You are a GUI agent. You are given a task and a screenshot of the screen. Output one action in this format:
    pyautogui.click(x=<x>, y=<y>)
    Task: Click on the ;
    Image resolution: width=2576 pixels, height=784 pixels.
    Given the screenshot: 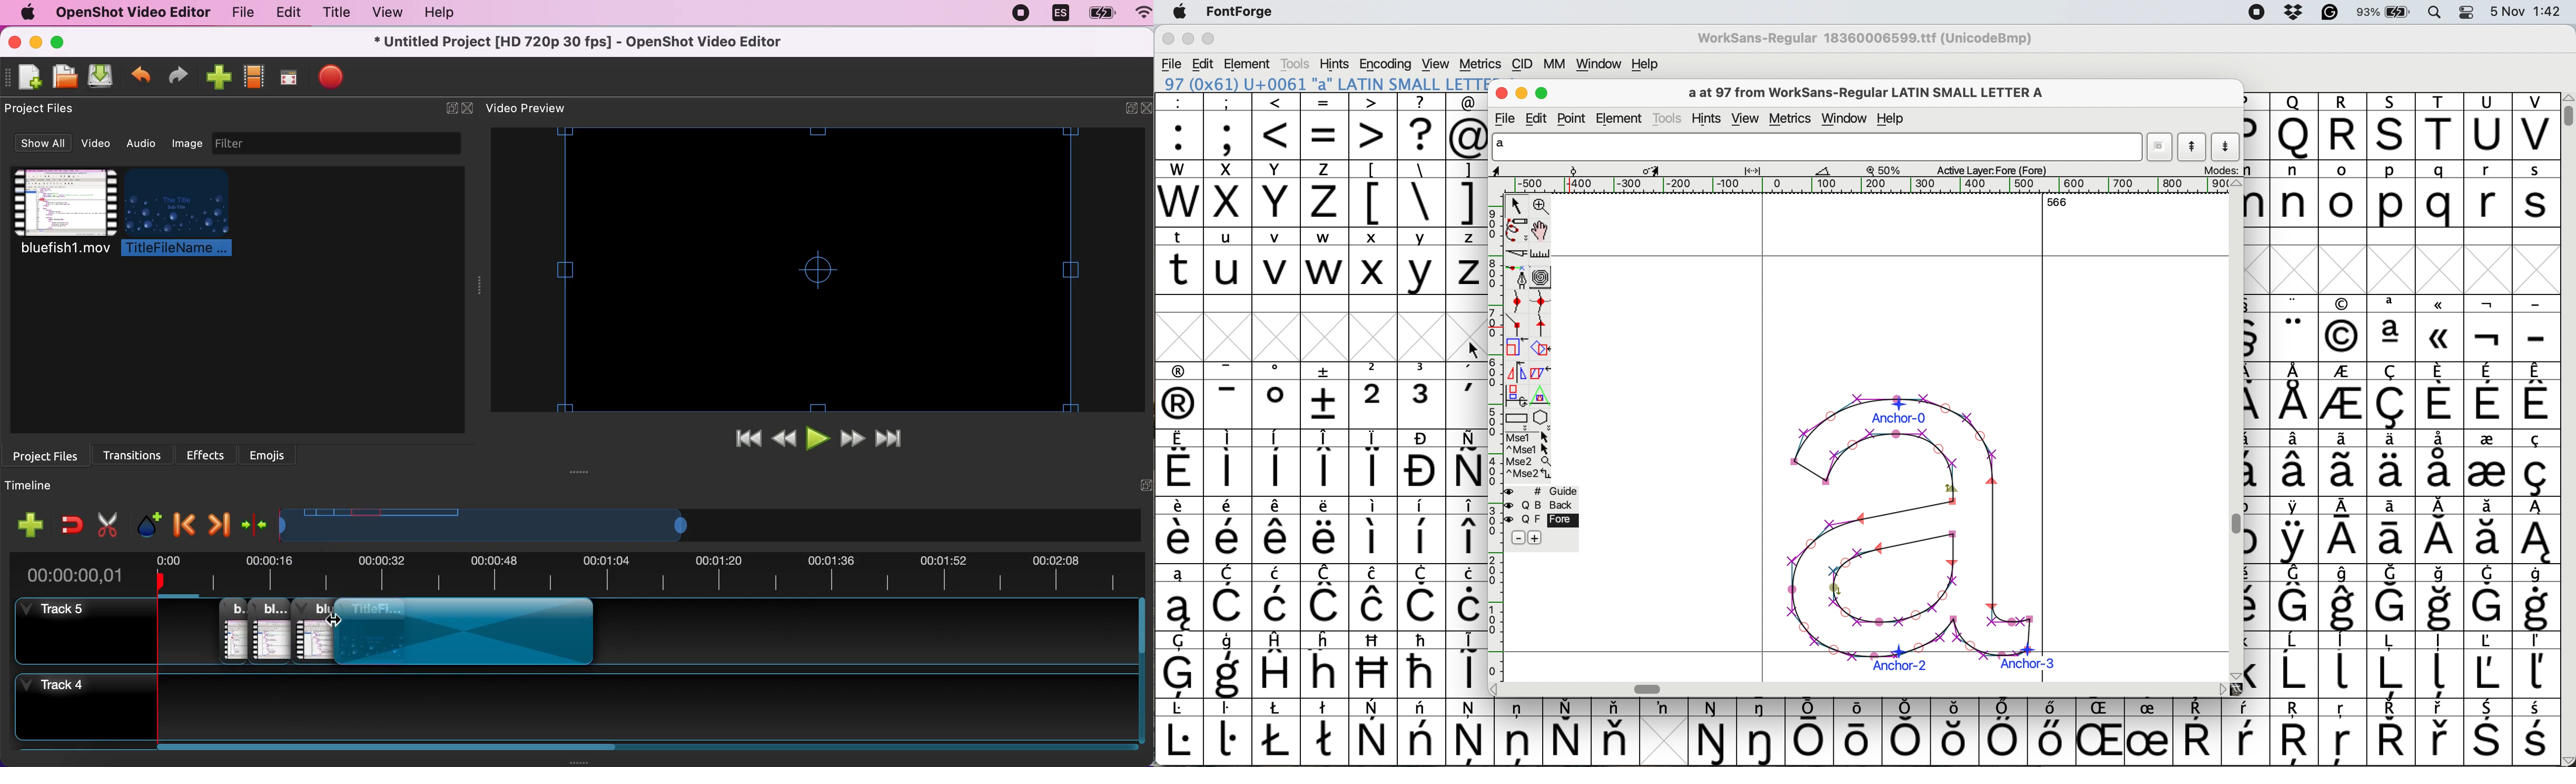 What is the action you would take?
    pyautogui.click(x=1228, y=125)
    